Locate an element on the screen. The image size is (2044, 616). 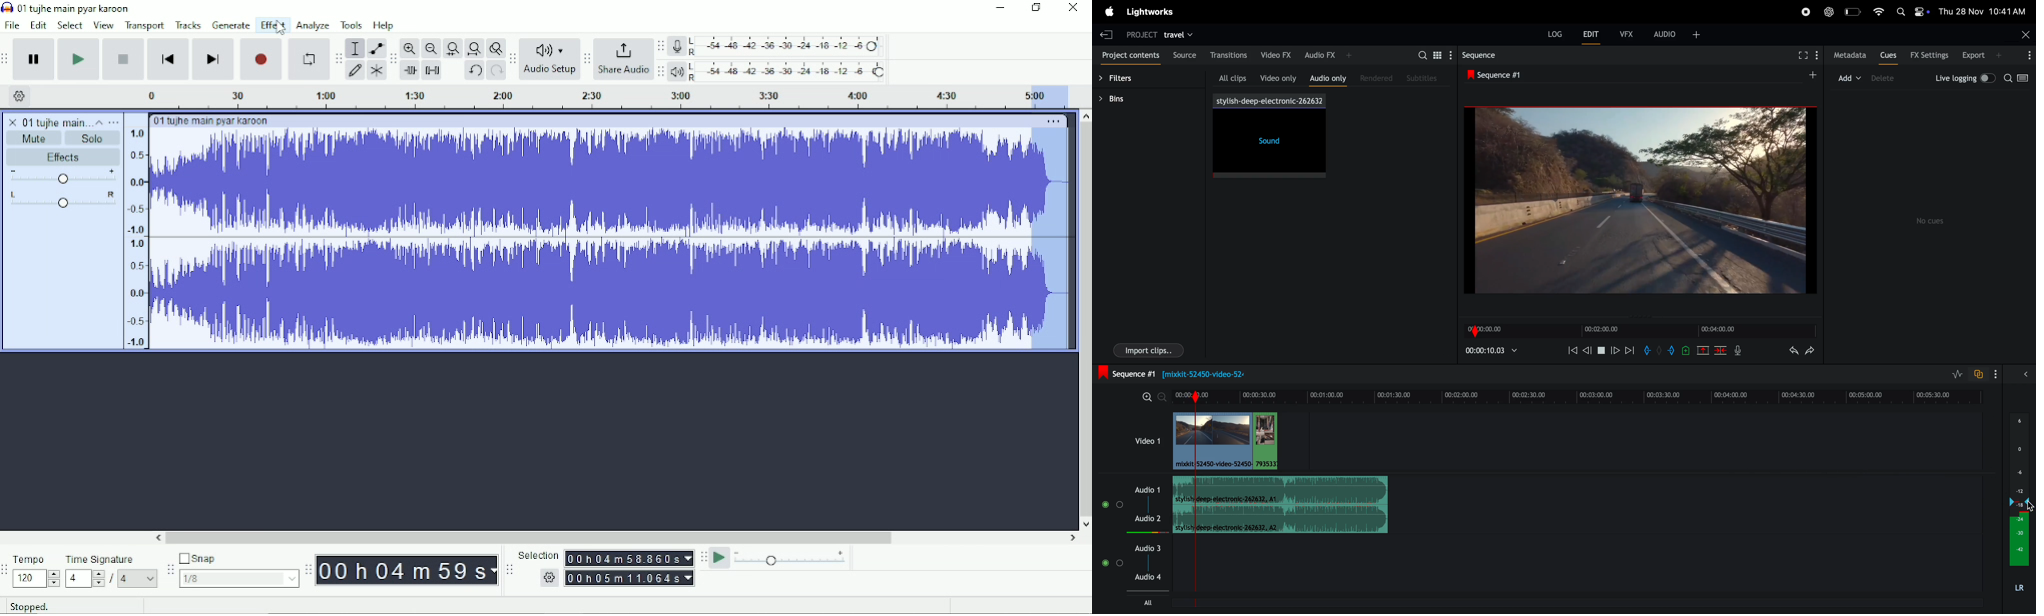
Silence audio selection is located at coordinates (433, 70).